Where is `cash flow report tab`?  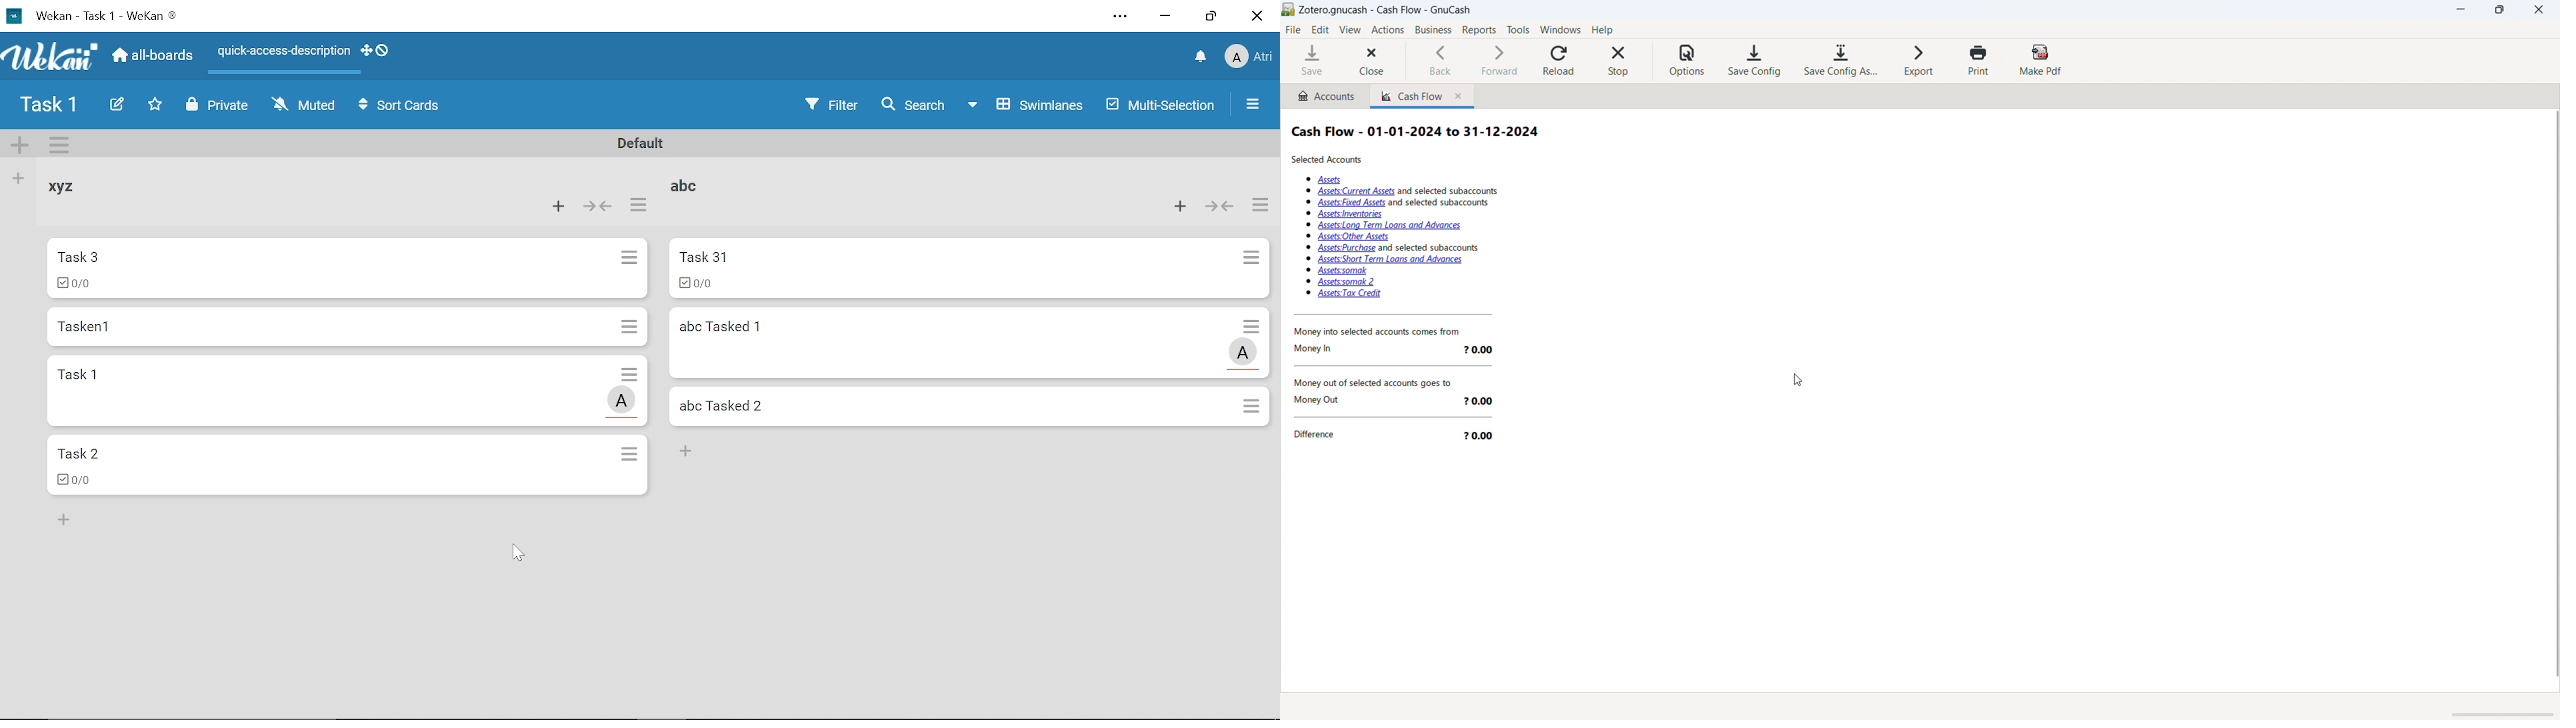 cash flow report tab is located at coordinates (1409, 96).